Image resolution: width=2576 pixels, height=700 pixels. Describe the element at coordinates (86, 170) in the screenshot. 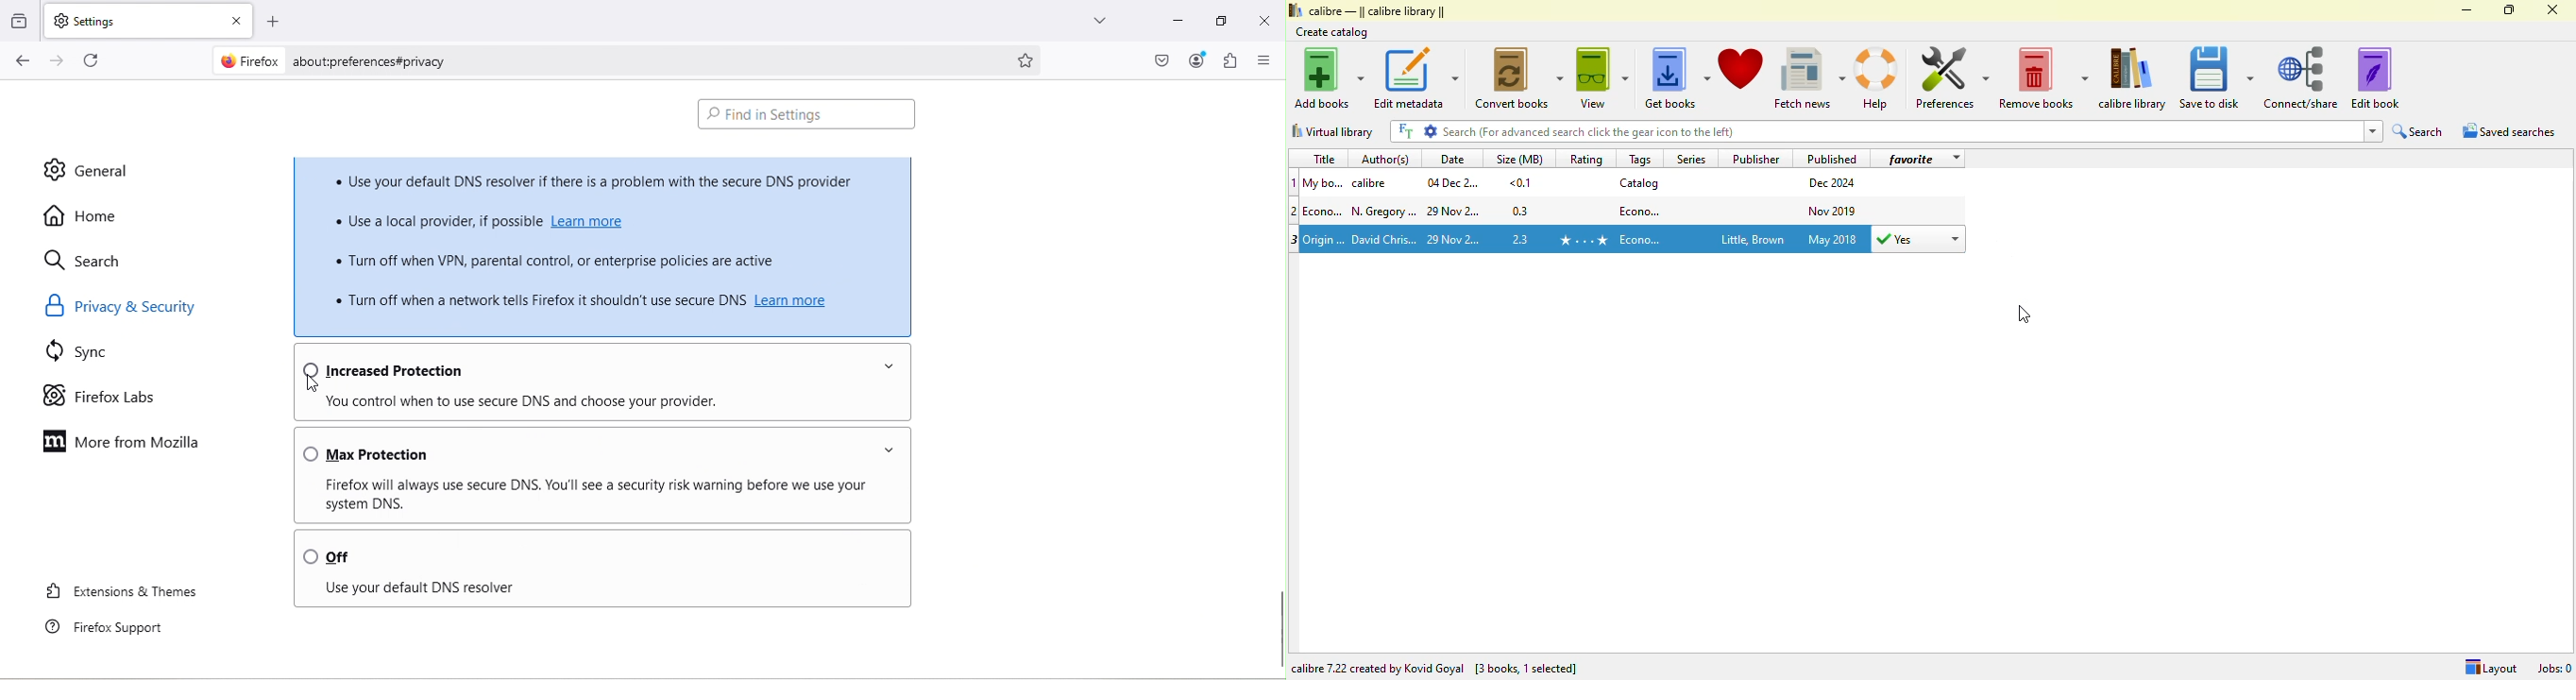

I see `General` at that location.